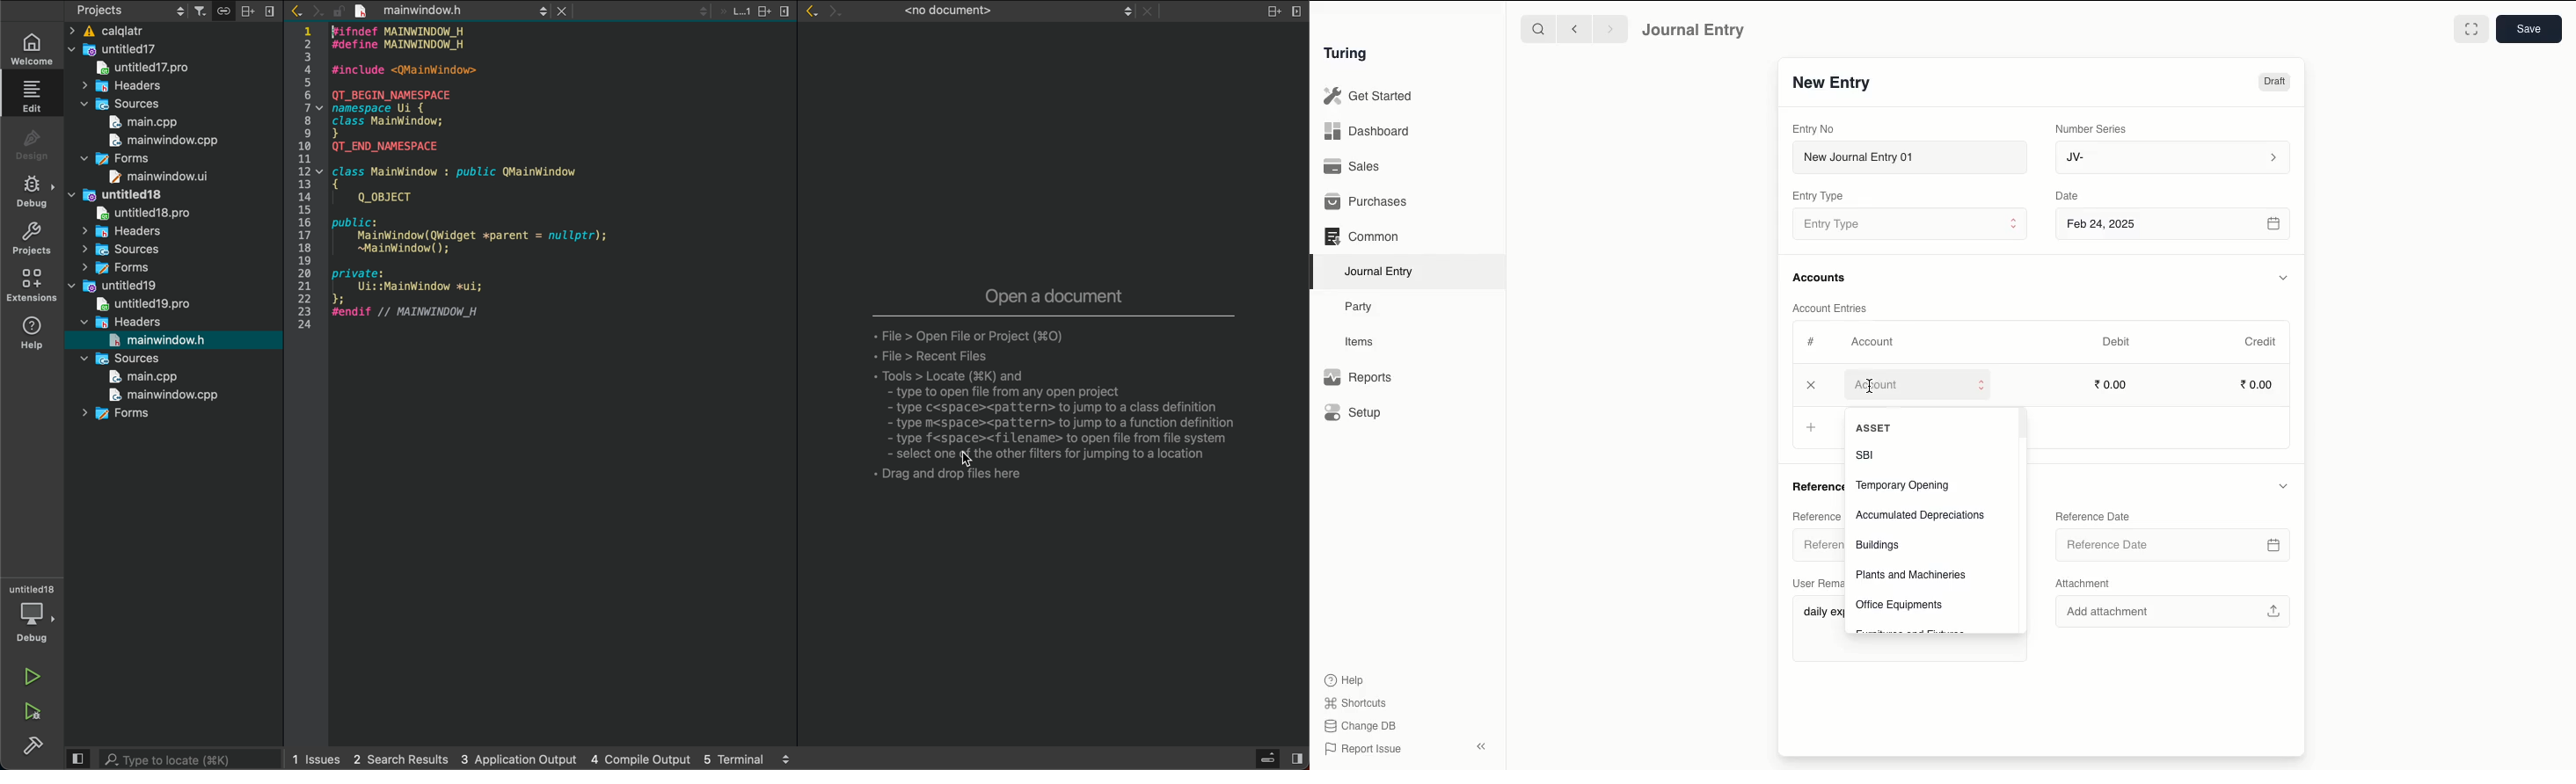  What do you see at coordinates (36, 714) in the screenshot?
I see `run debug` at bounding box center [36, 714].